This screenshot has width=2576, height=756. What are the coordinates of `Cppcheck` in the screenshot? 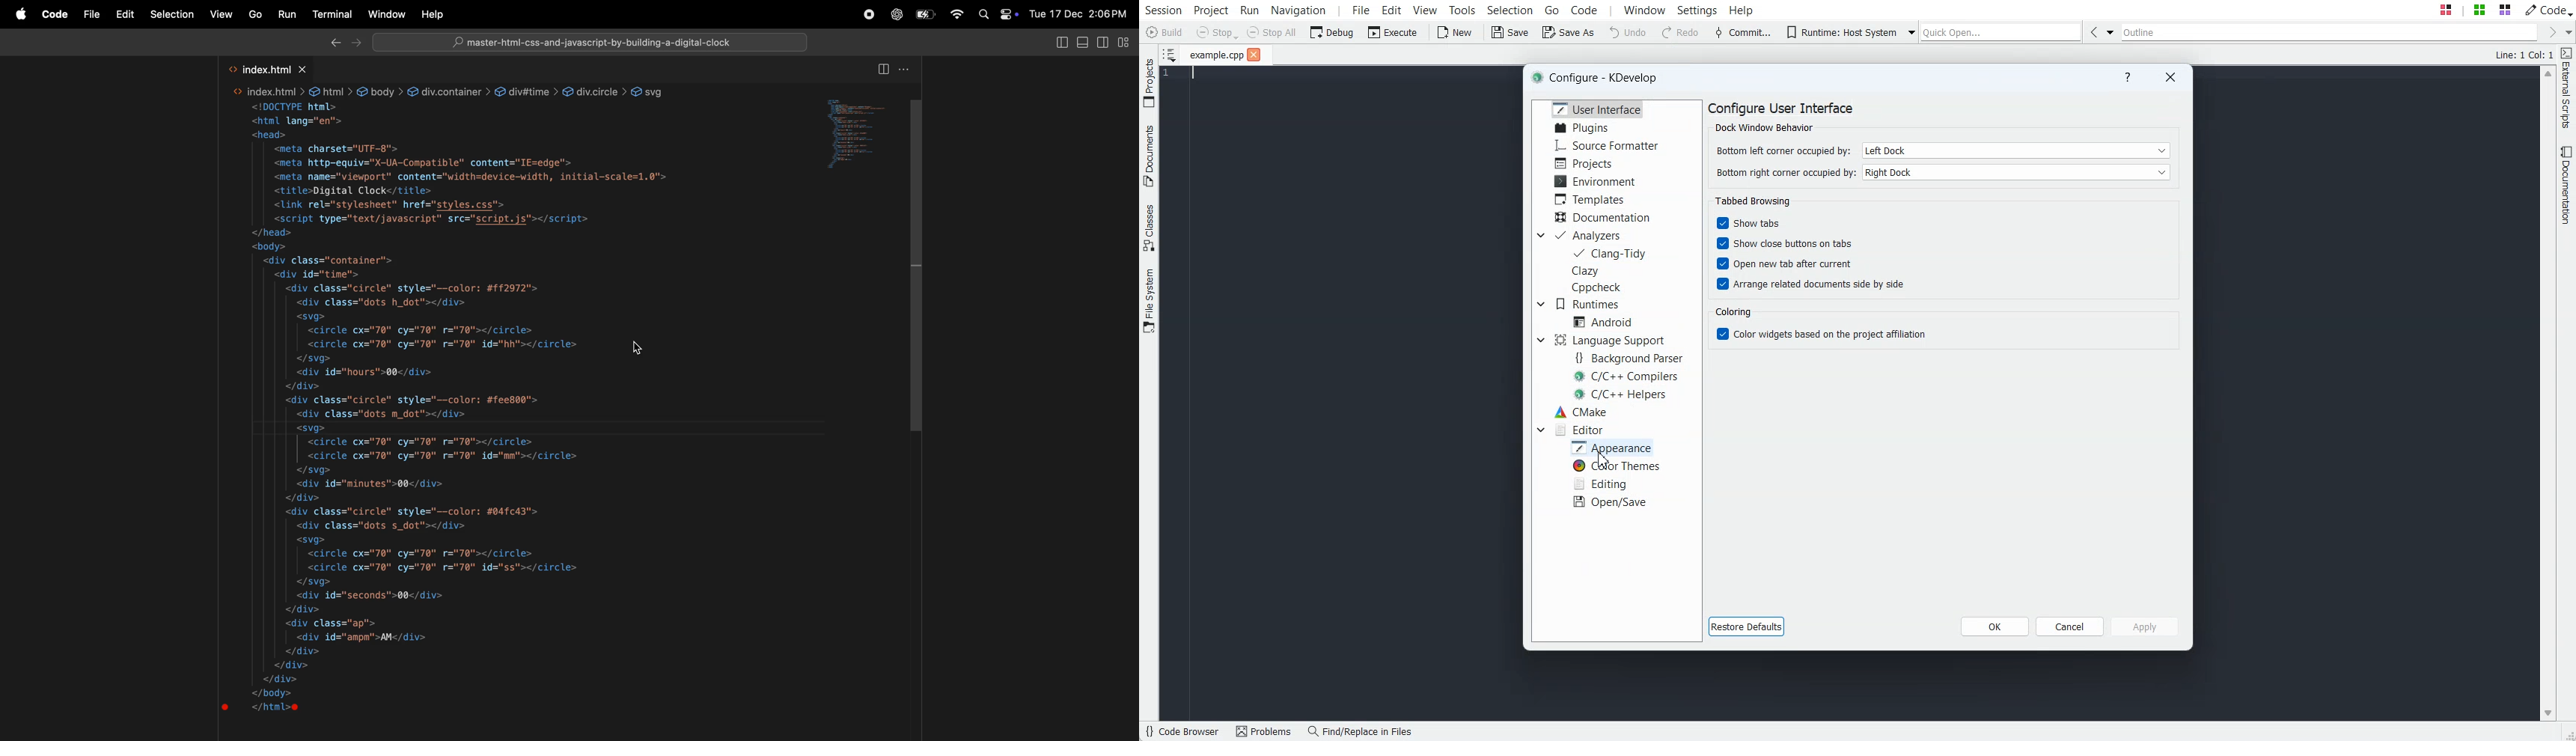 It's located at (1596, 287).